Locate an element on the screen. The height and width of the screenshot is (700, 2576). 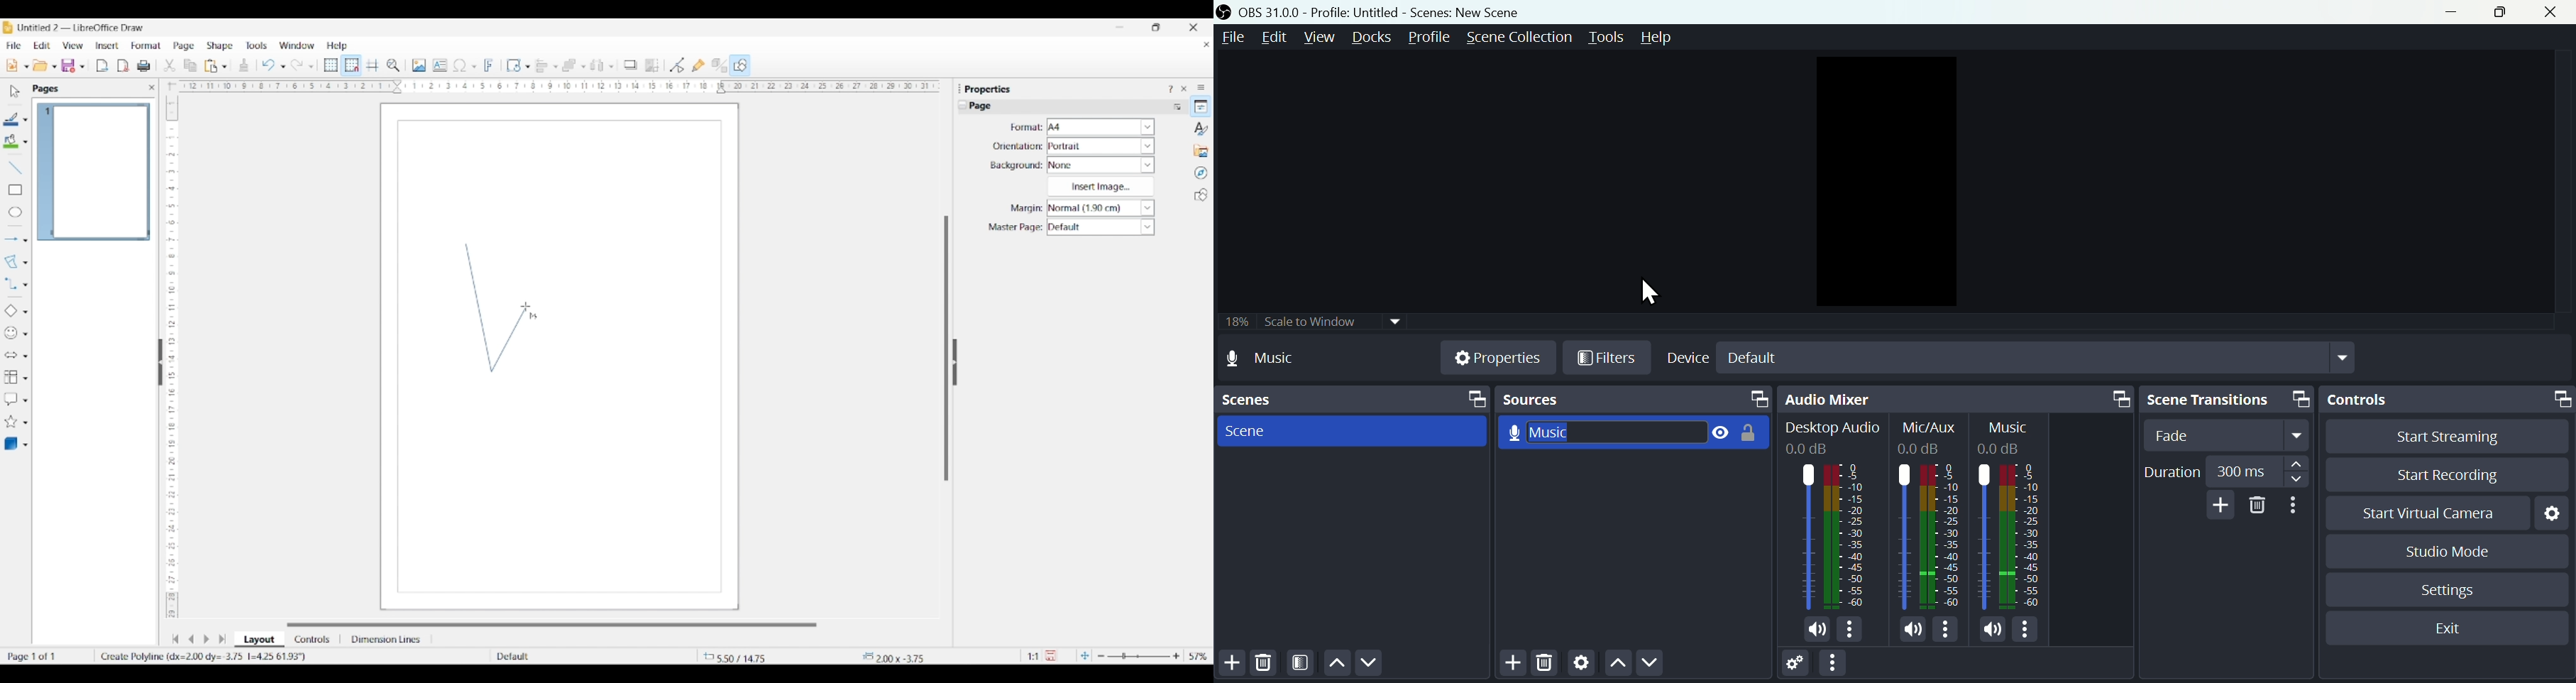
 is located at coordinates (2007, 535).